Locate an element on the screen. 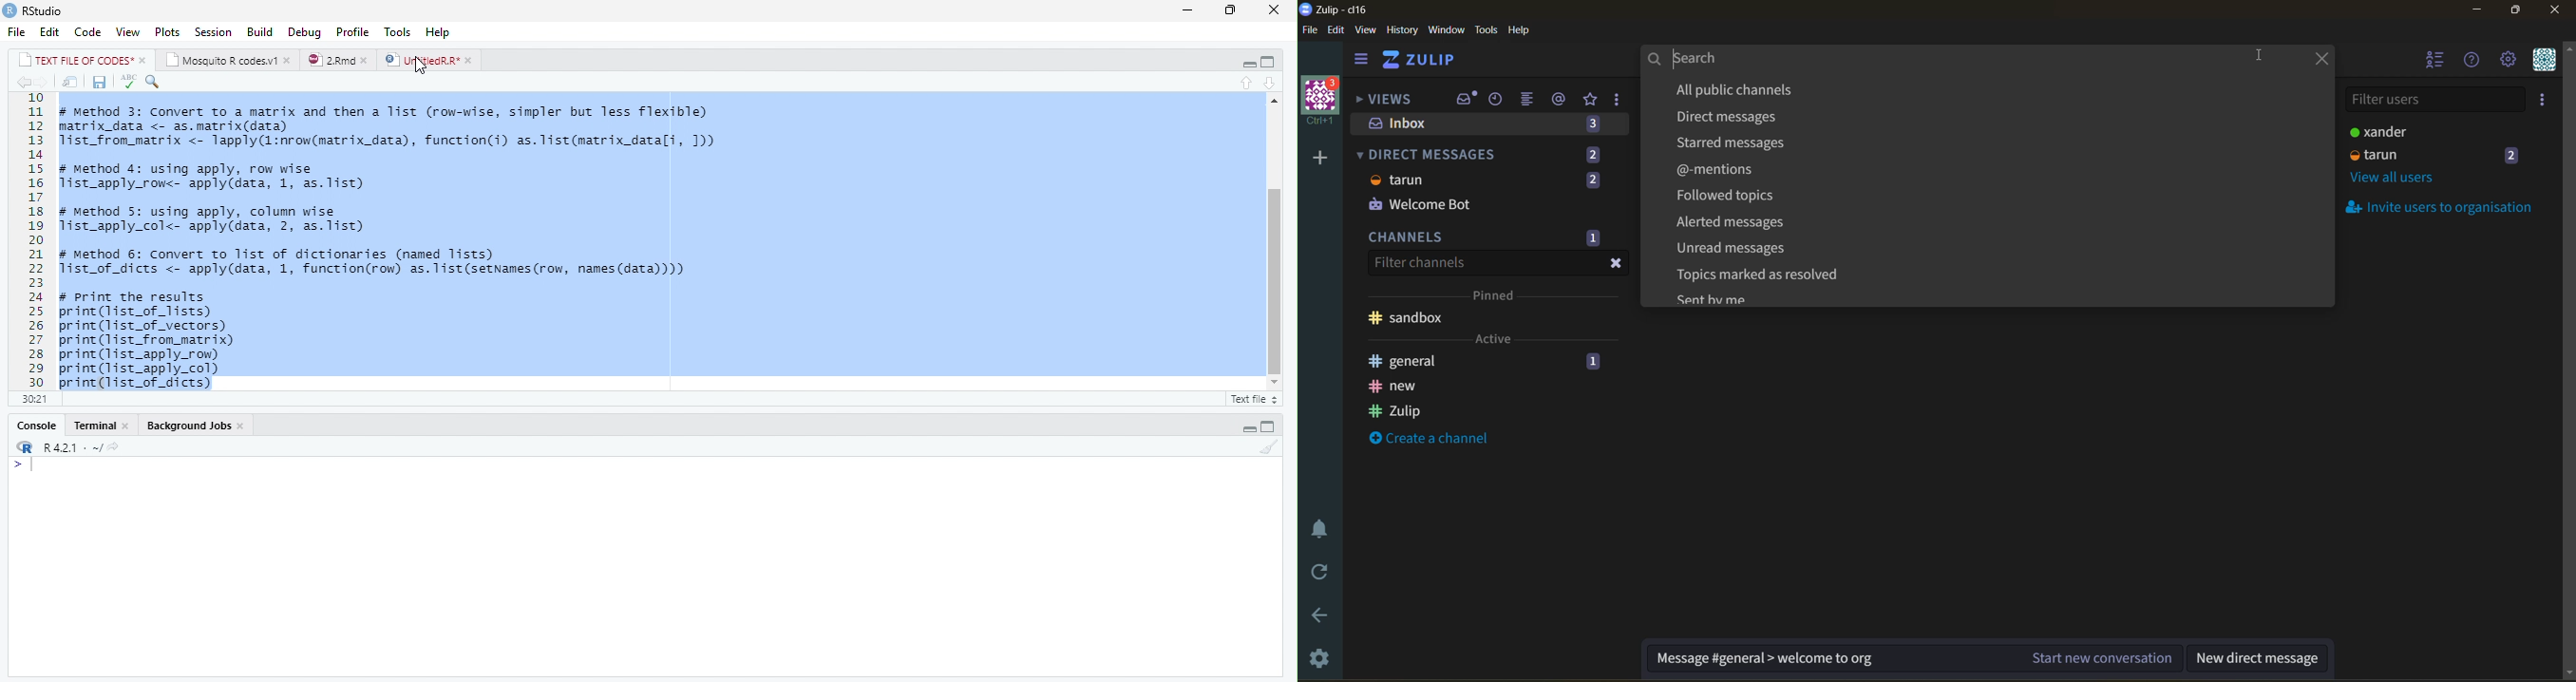 The image size is (2576, 700). All public channels is located at coordinates (1730, 90).